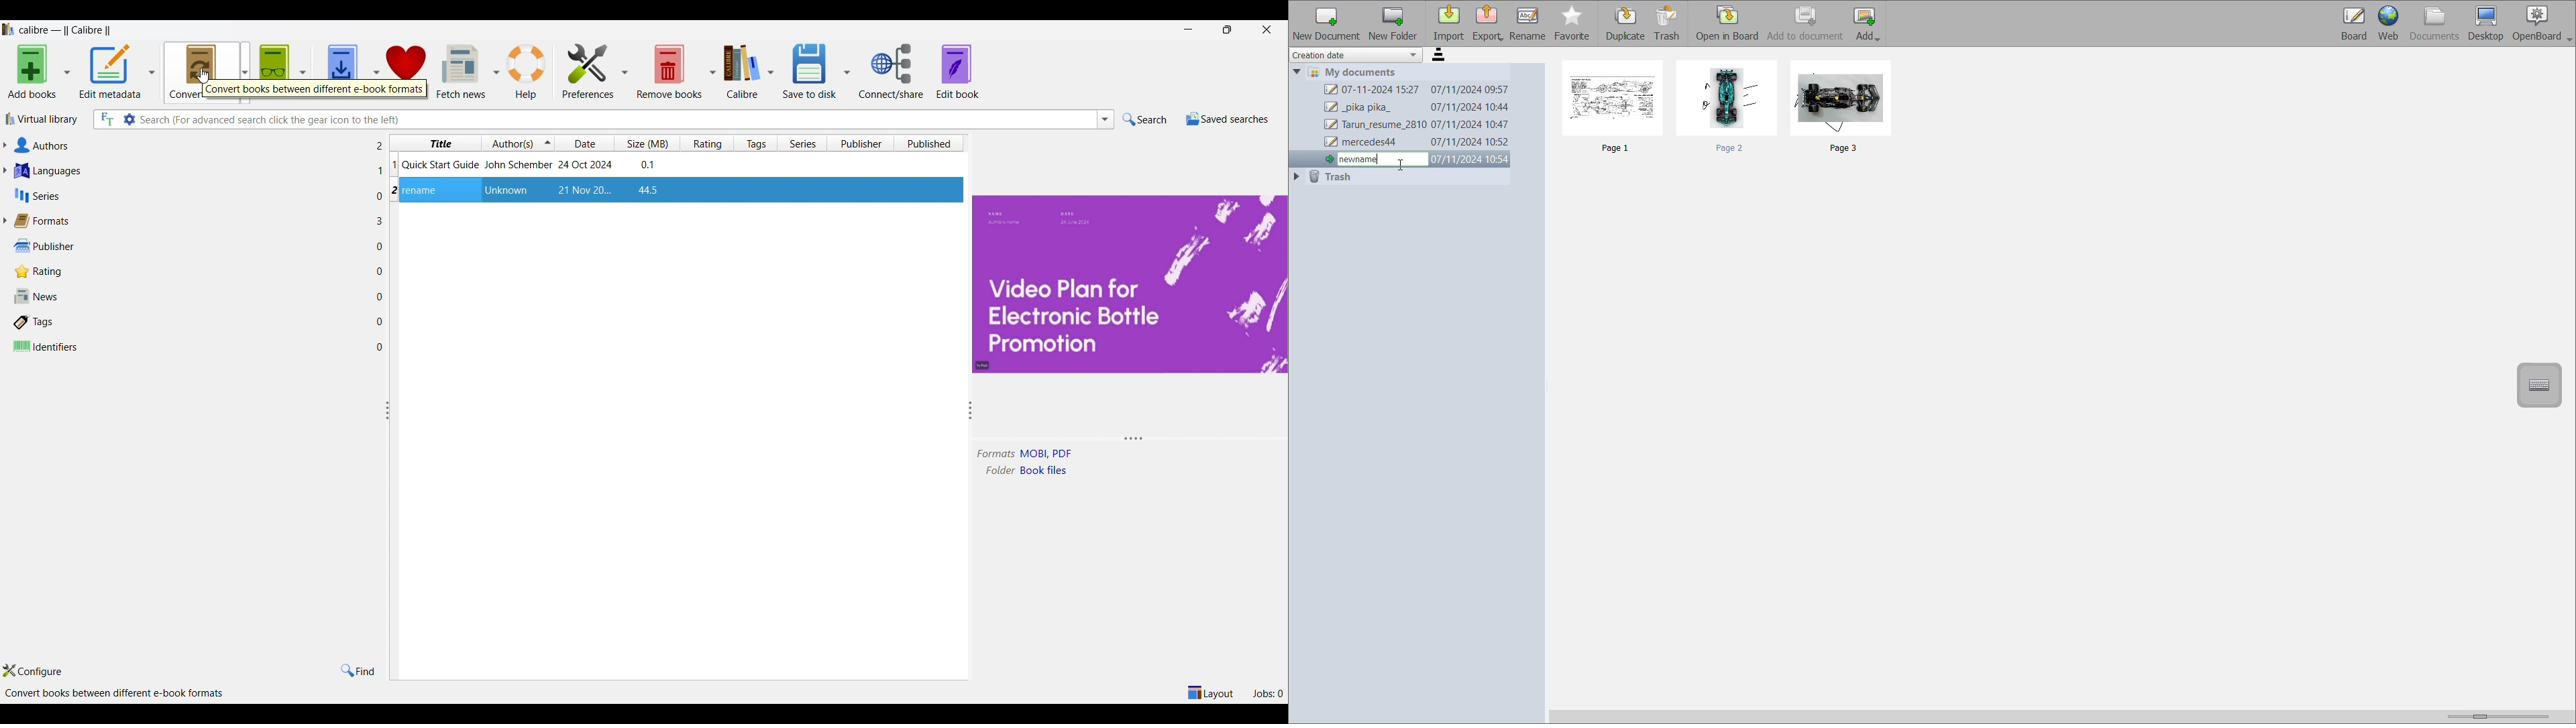 The height and width of the screenshot is (728, 2576). What do you see at coordinates (931, 143) in the screenshot?
I see `Published column` at bounding box center [931, 143].